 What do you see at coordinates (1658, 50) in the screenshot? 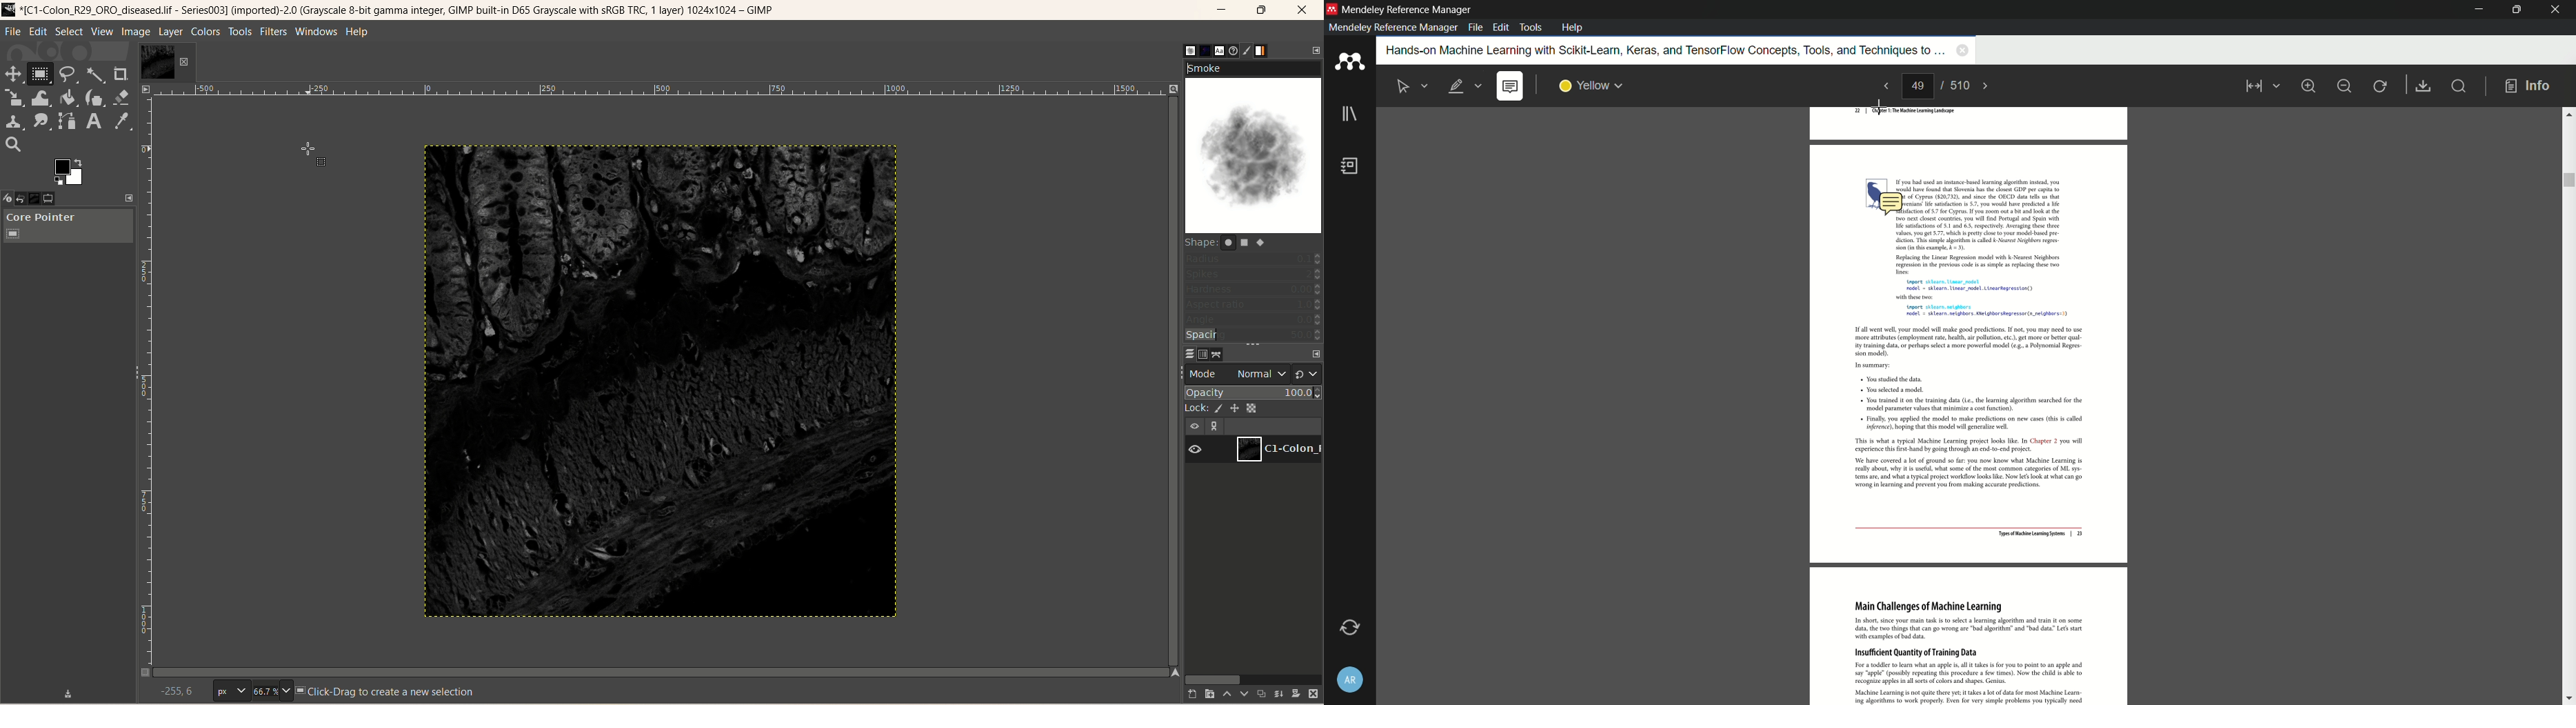
I see `Hands-on Machine Learning Scikit-Learn, Kreas, and TensorFlow Concepts, Tools, and Techniques to...` at bounding box center [1658, 50].